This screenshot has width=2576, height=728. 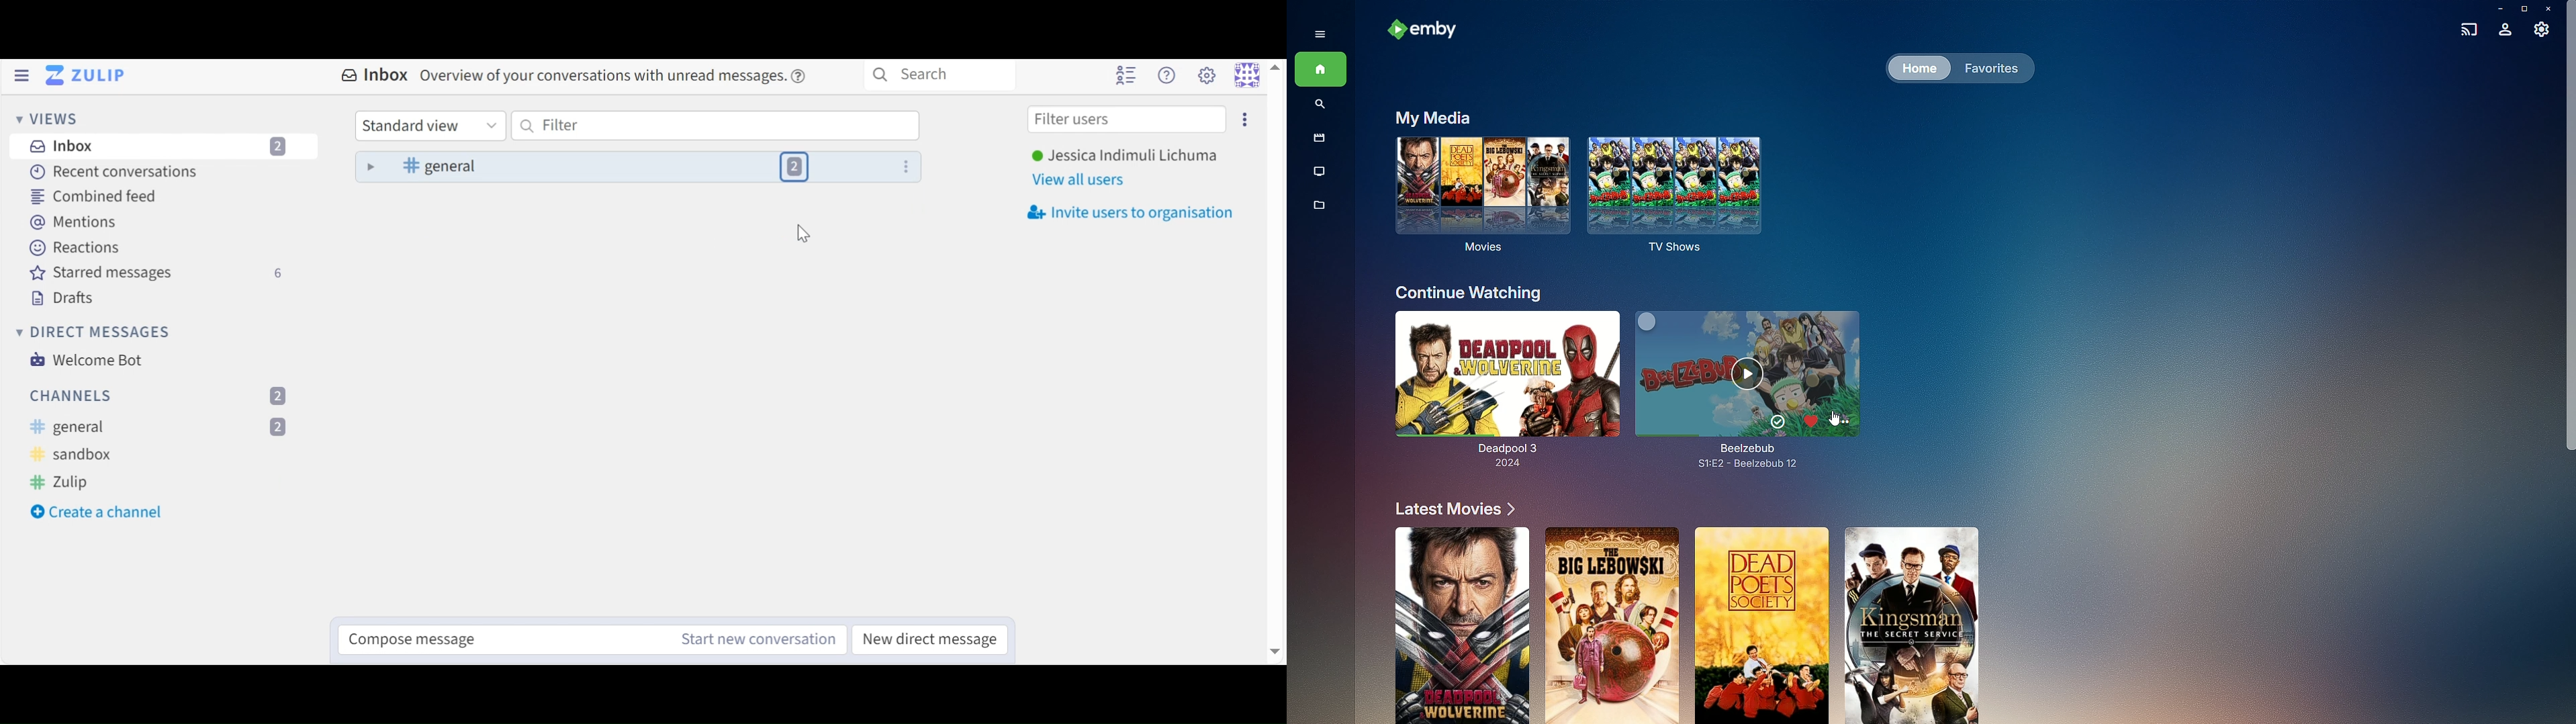 I want to click on Filter, so click(x=713, y=126).